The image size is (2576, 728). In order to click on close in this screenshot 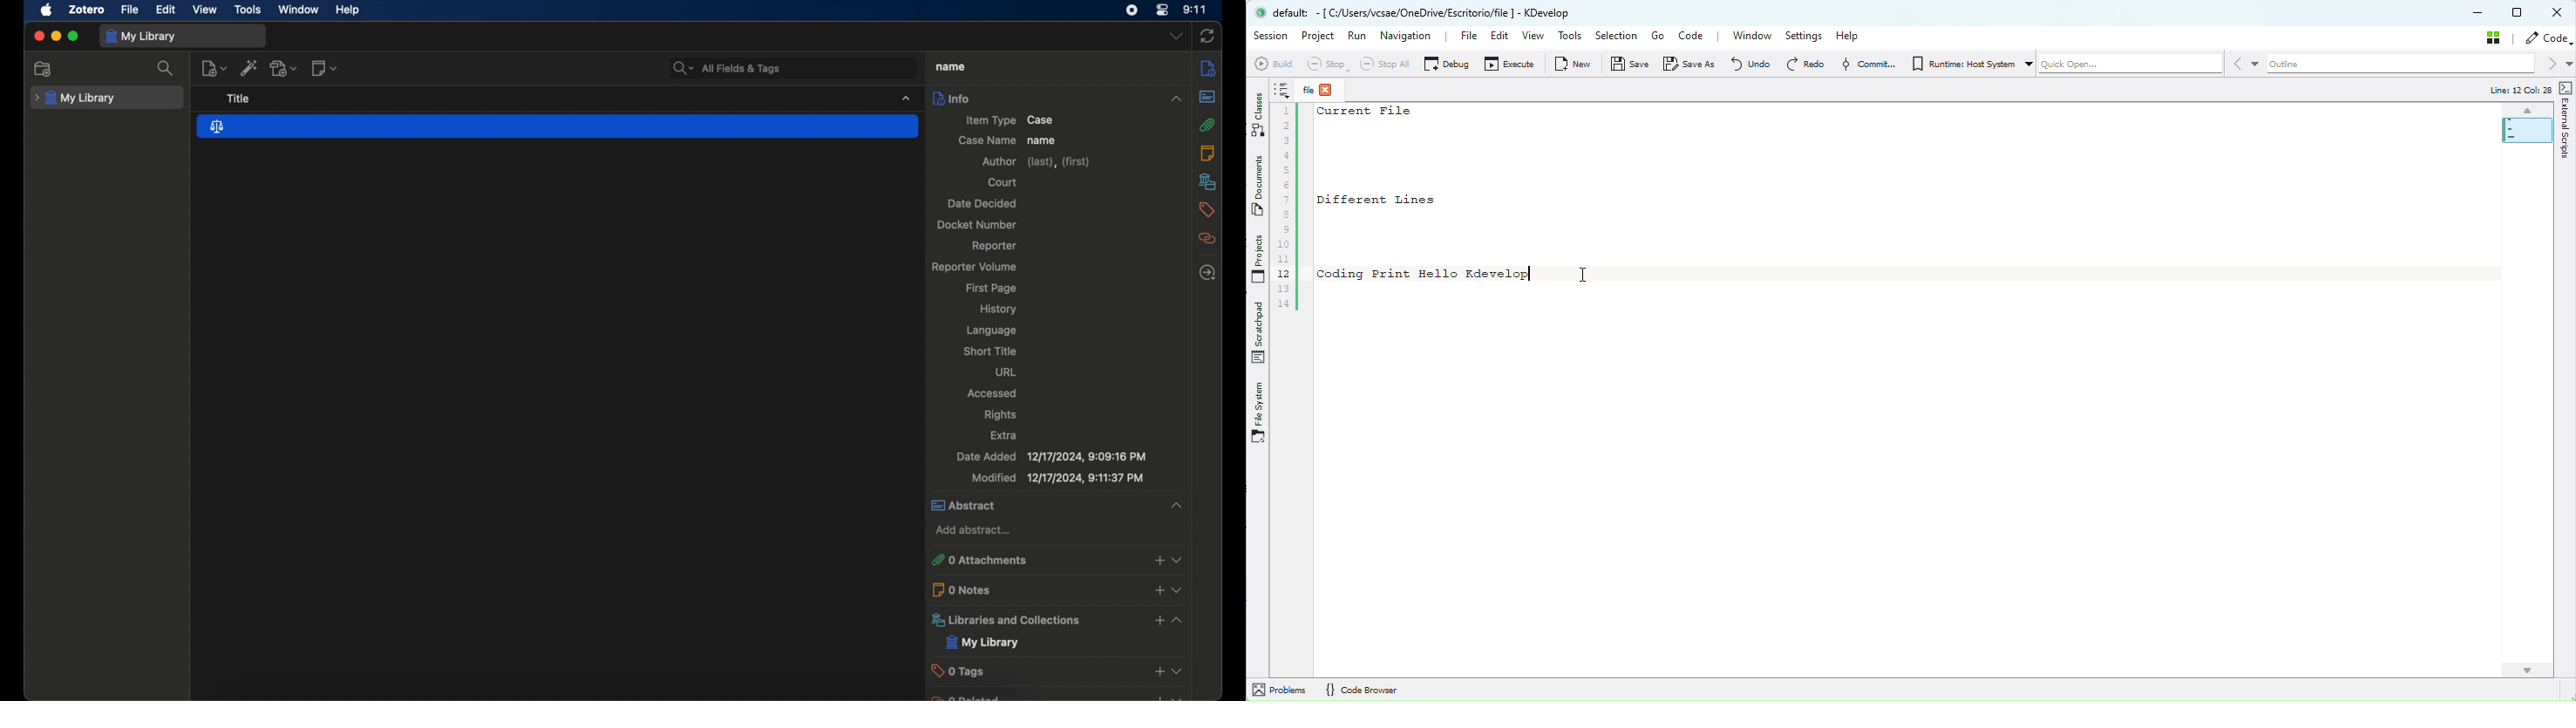, I will do `click(2552, 11)`.